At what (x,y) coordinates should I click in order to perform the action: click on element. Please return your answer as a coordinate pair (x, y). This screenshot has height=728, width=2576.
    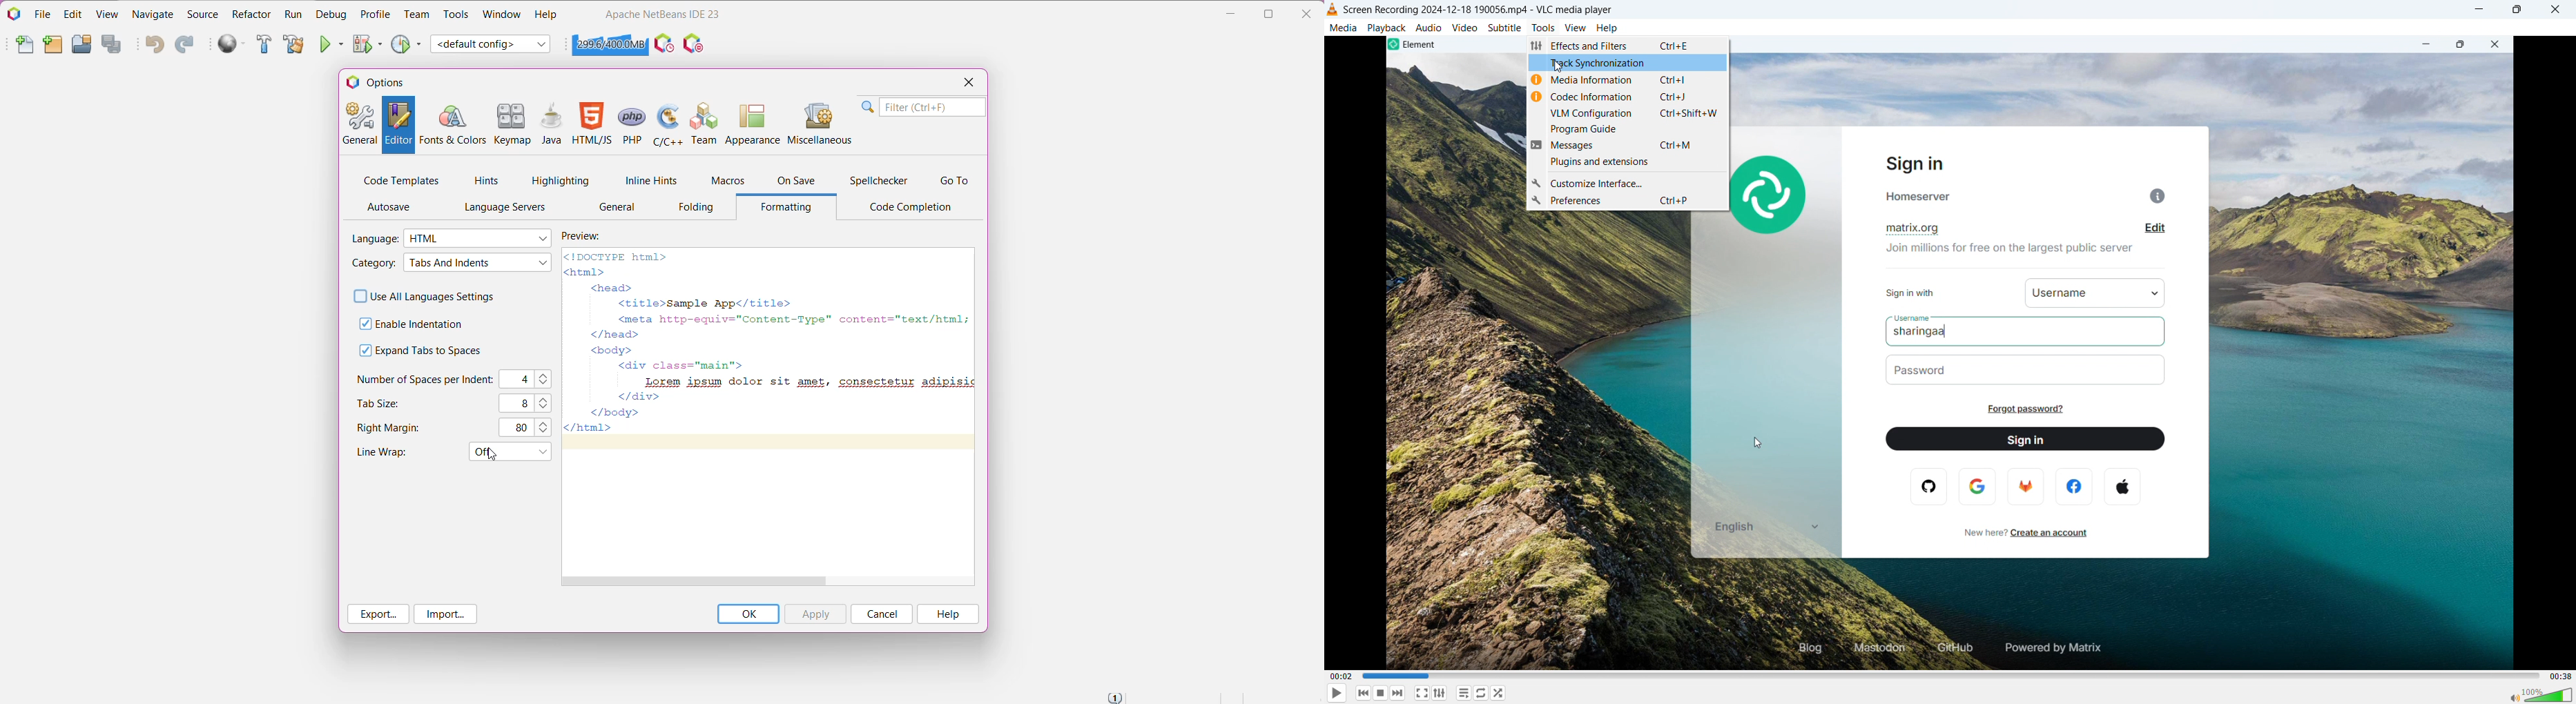
    Looking at the image, I should click on (1425, 45).